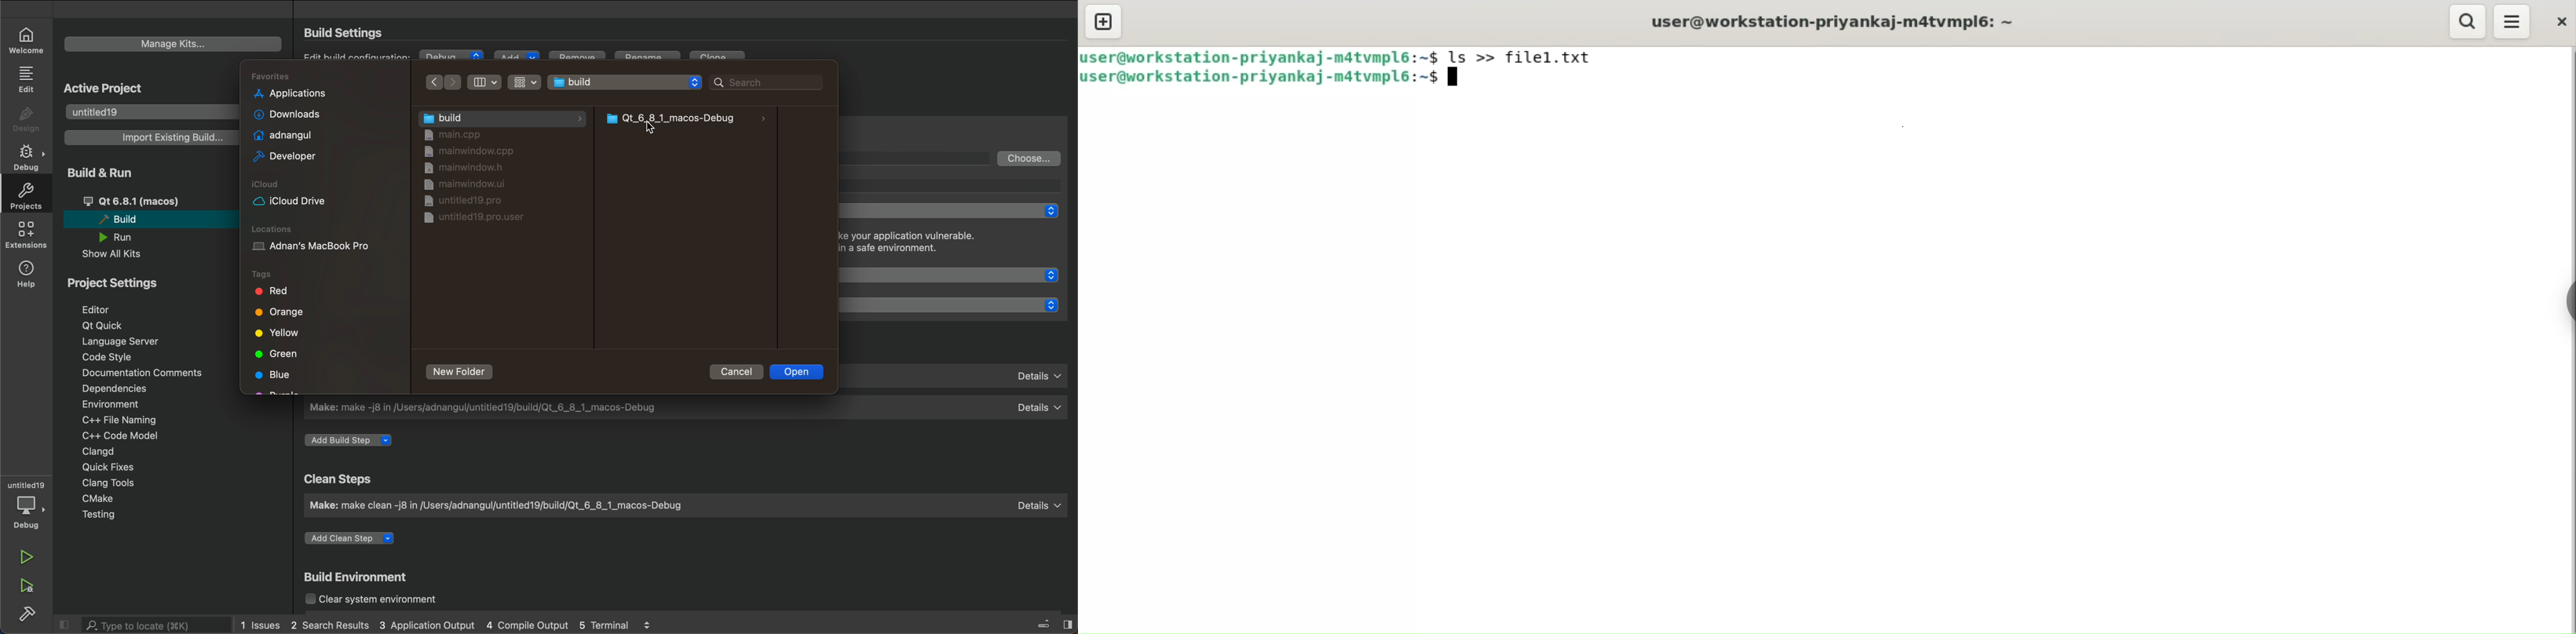  What do you see at coordinates (473, 169) in the screenshot?
I see `file` at bounding box center [473, 169].